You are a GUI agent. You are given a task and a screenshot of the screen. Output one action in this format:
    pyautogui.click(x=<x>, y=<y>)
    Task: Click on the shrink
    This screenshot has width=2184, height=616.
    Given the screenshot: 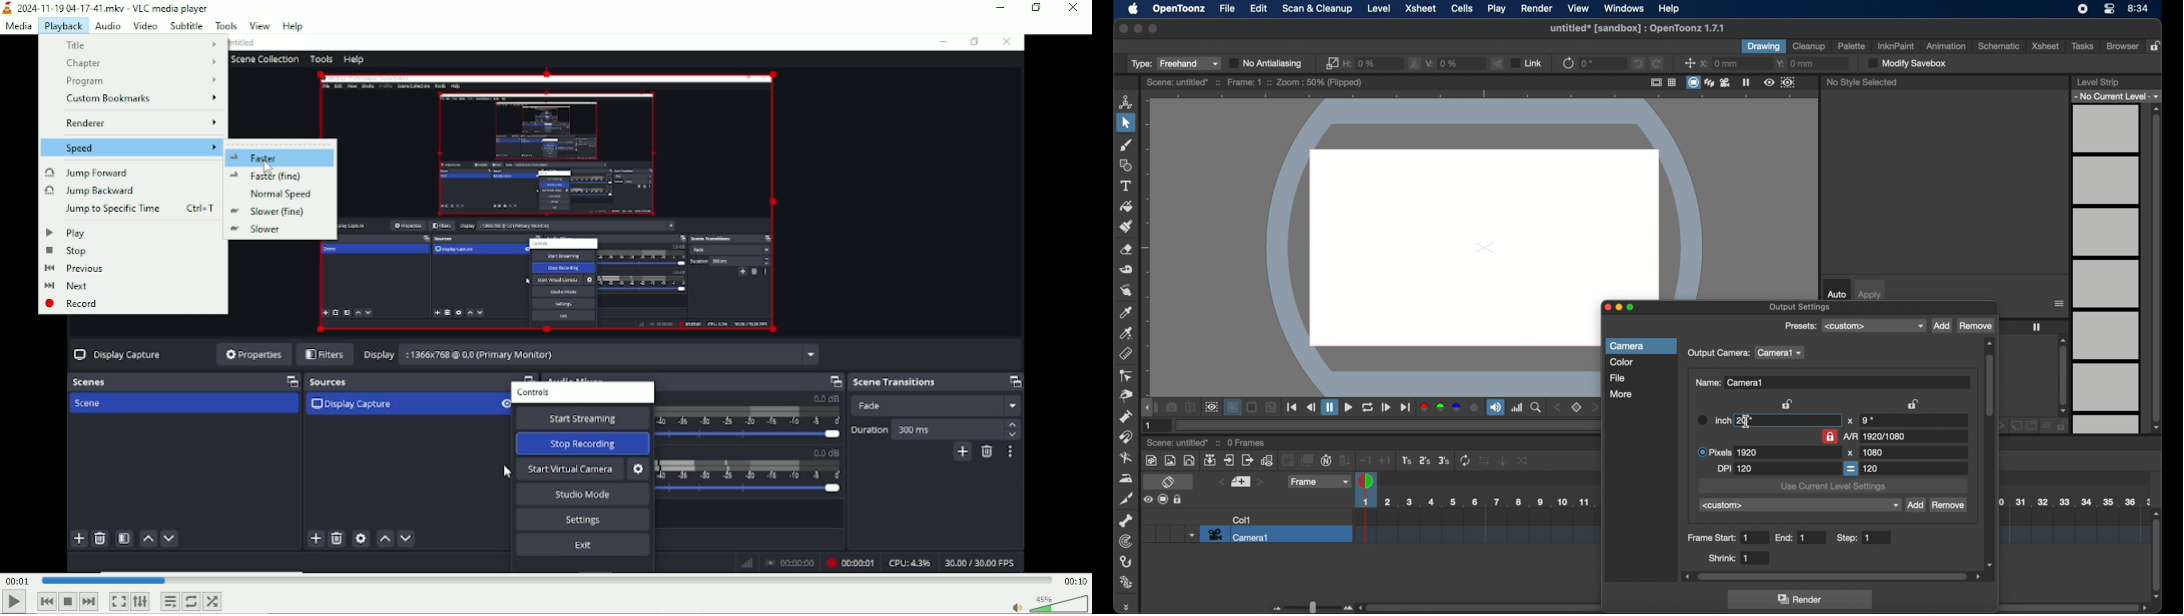 What is the action you would take?
    pyautogui.click(x=1730, y=558)
    